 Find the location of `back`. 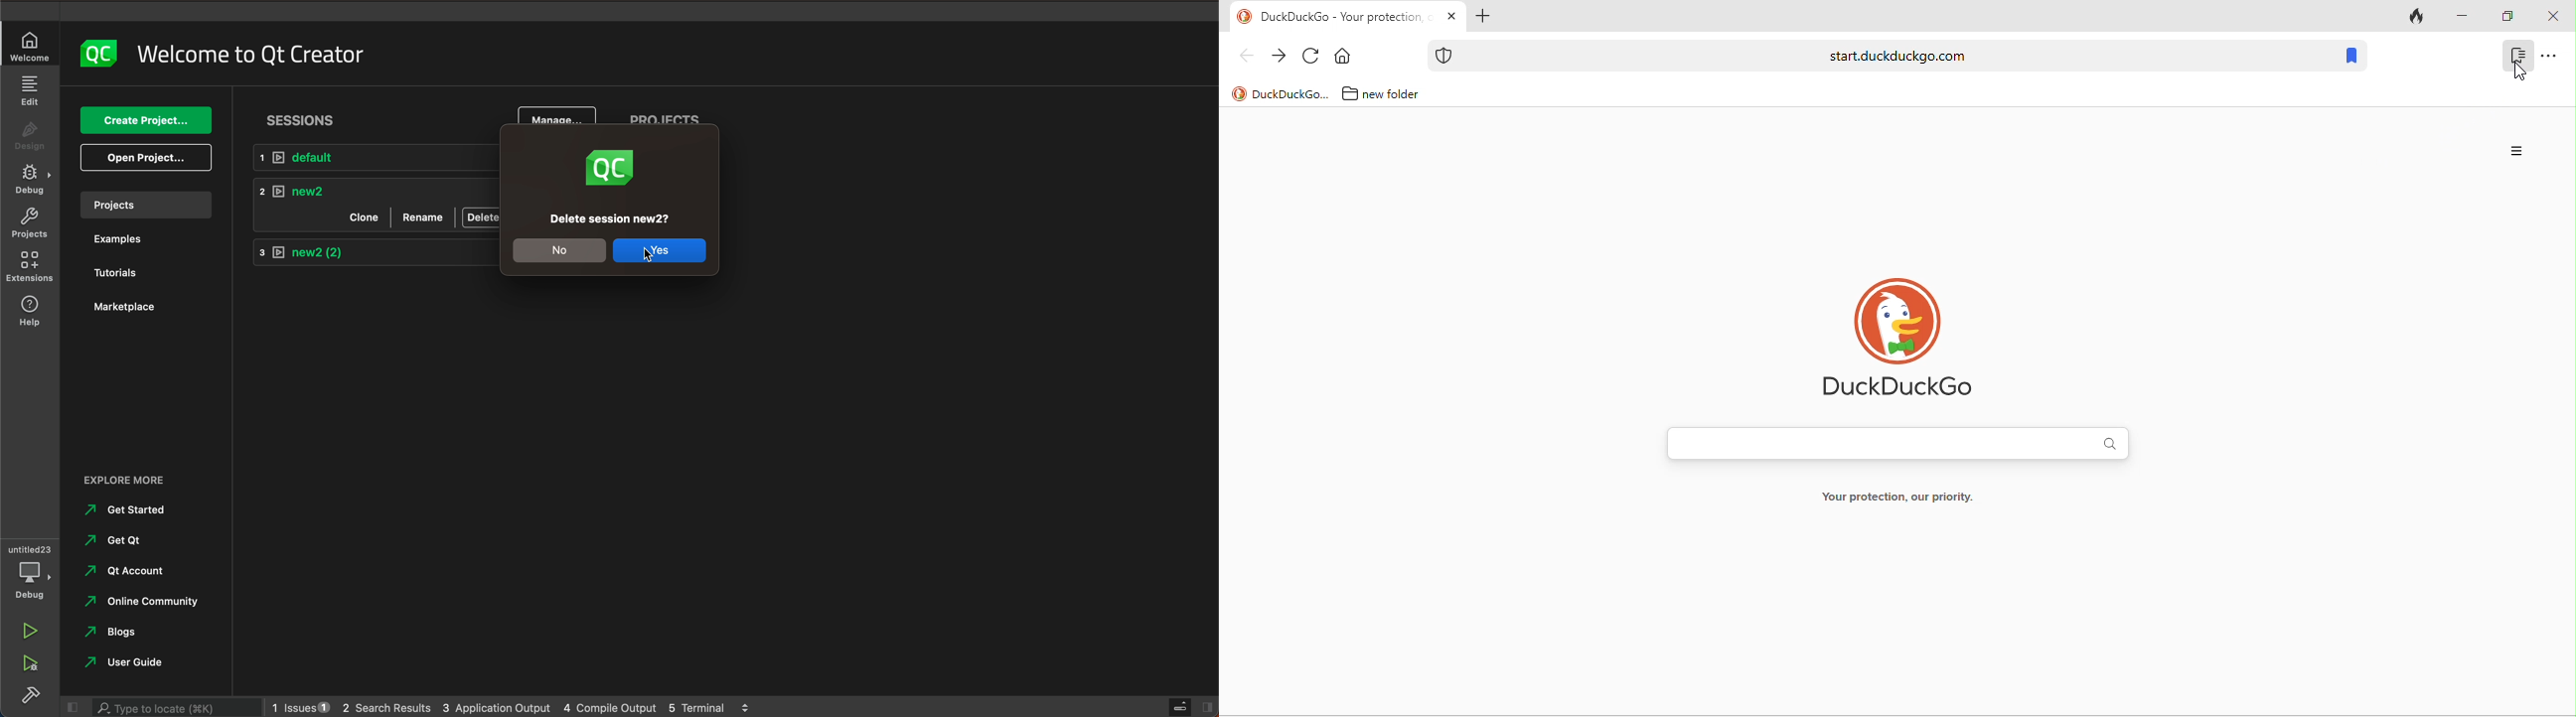

back is located at coordinates (1246, 55).